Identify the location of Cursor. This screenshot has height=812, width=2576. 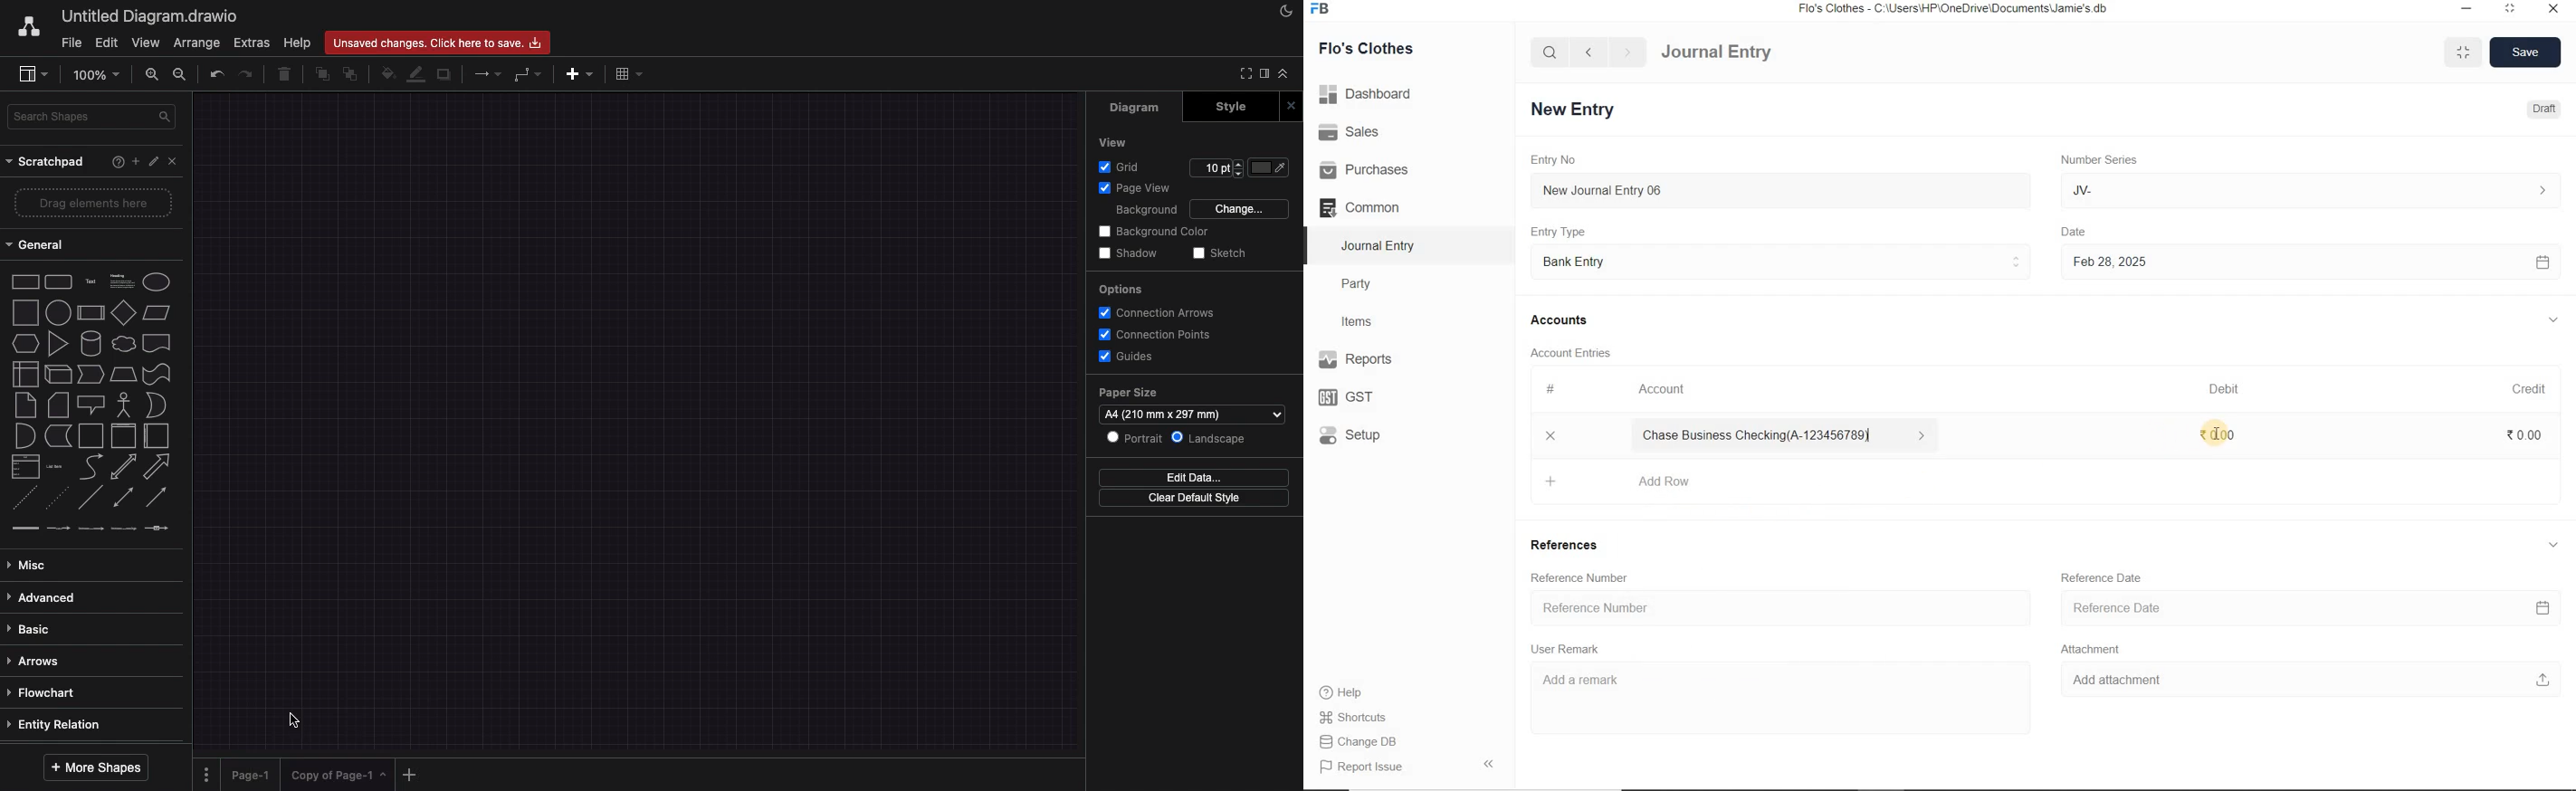
(294, 720).